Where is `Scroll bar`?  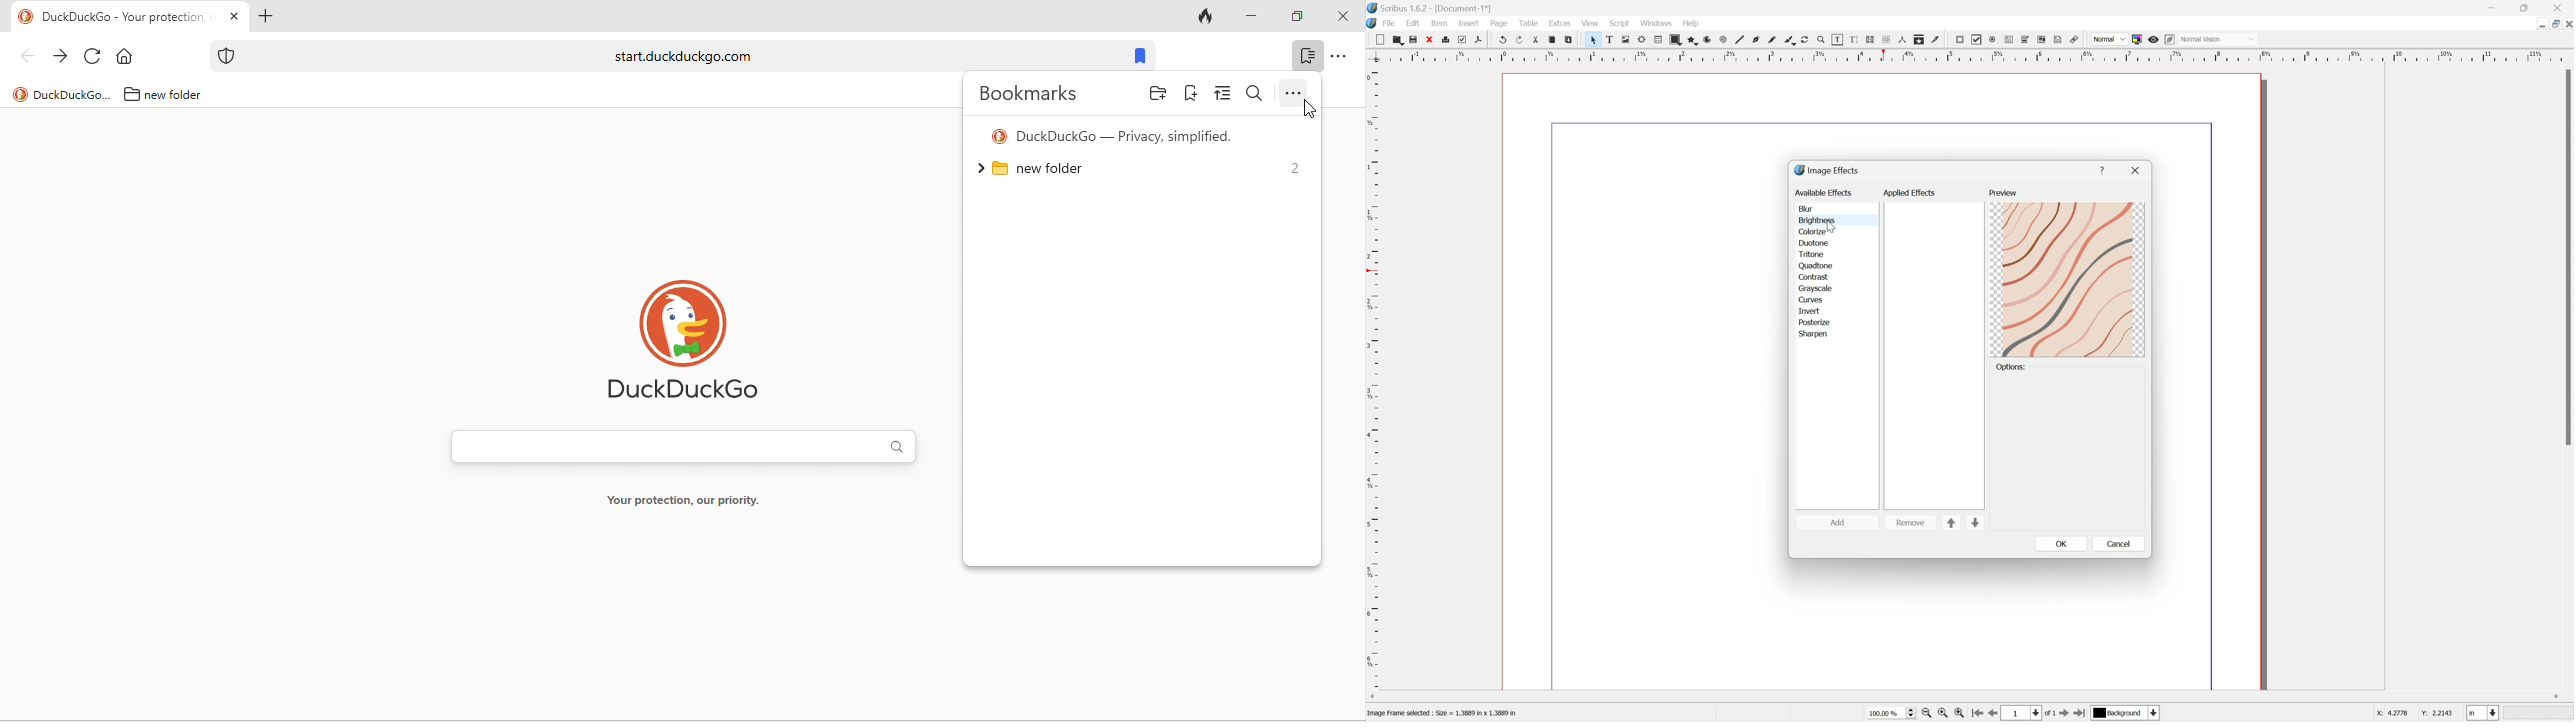
Scroll bar is located at coordinates (2567, 258).